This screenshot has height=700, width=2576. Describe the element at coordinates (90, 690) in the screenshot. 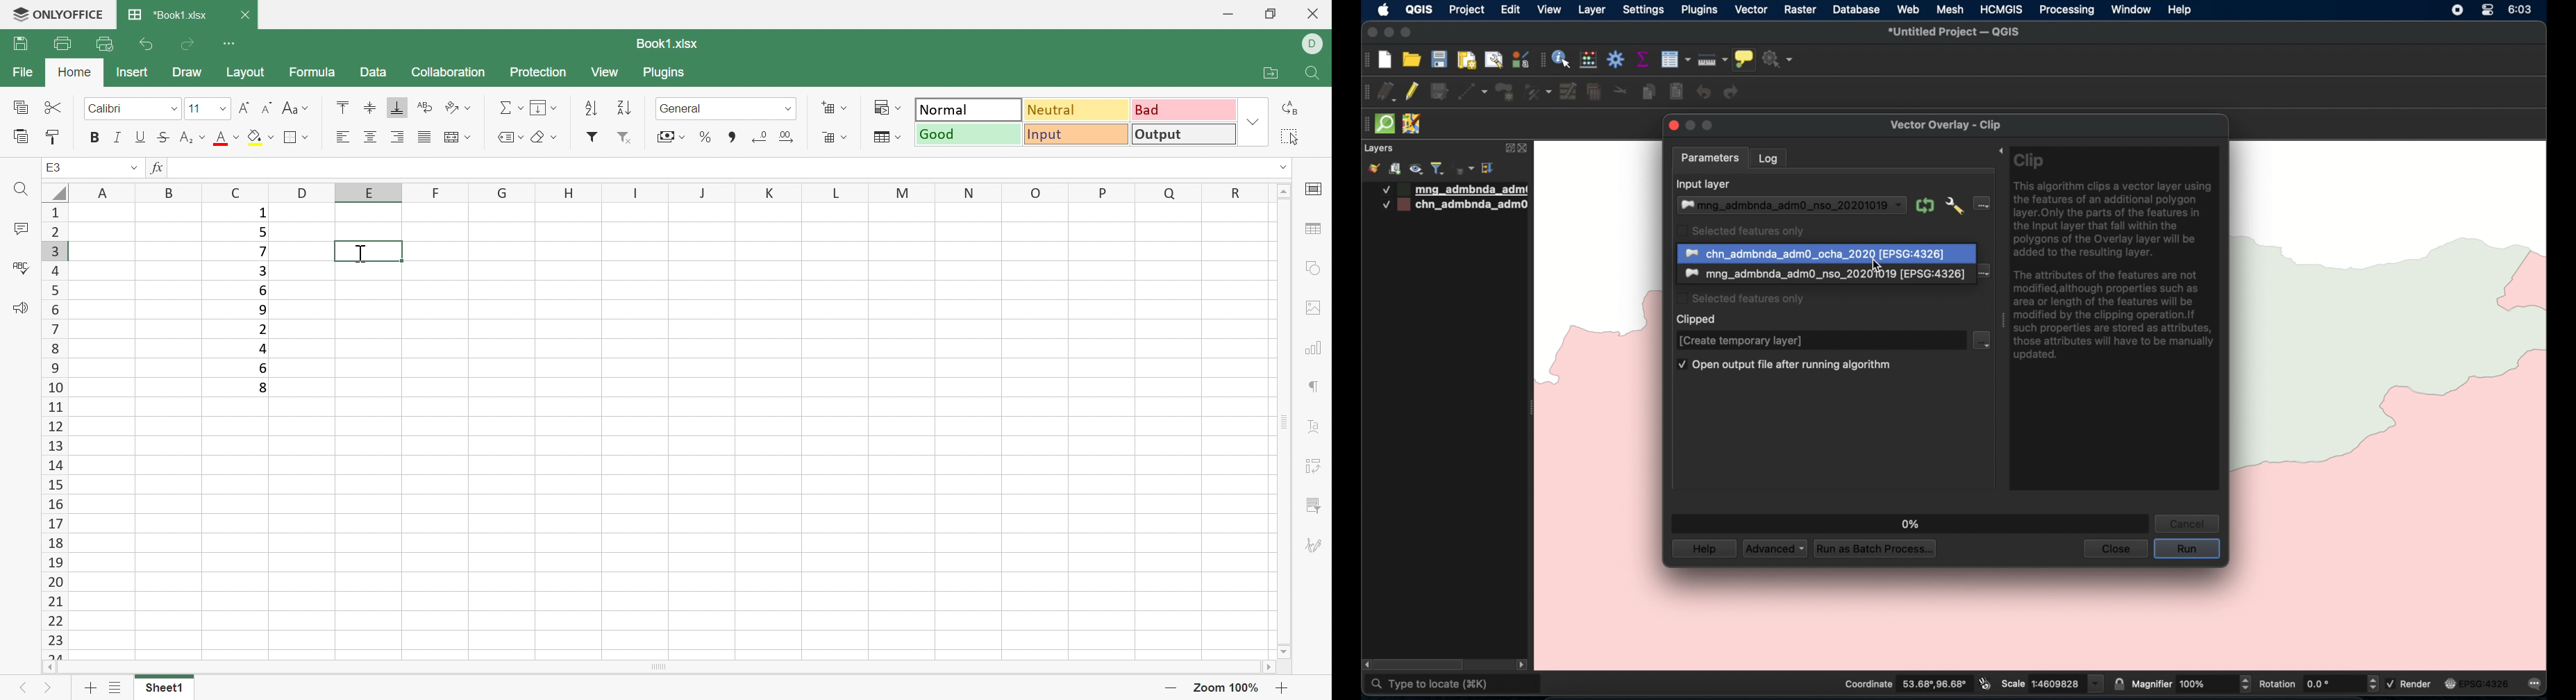

I see `Add sheet` at that location.